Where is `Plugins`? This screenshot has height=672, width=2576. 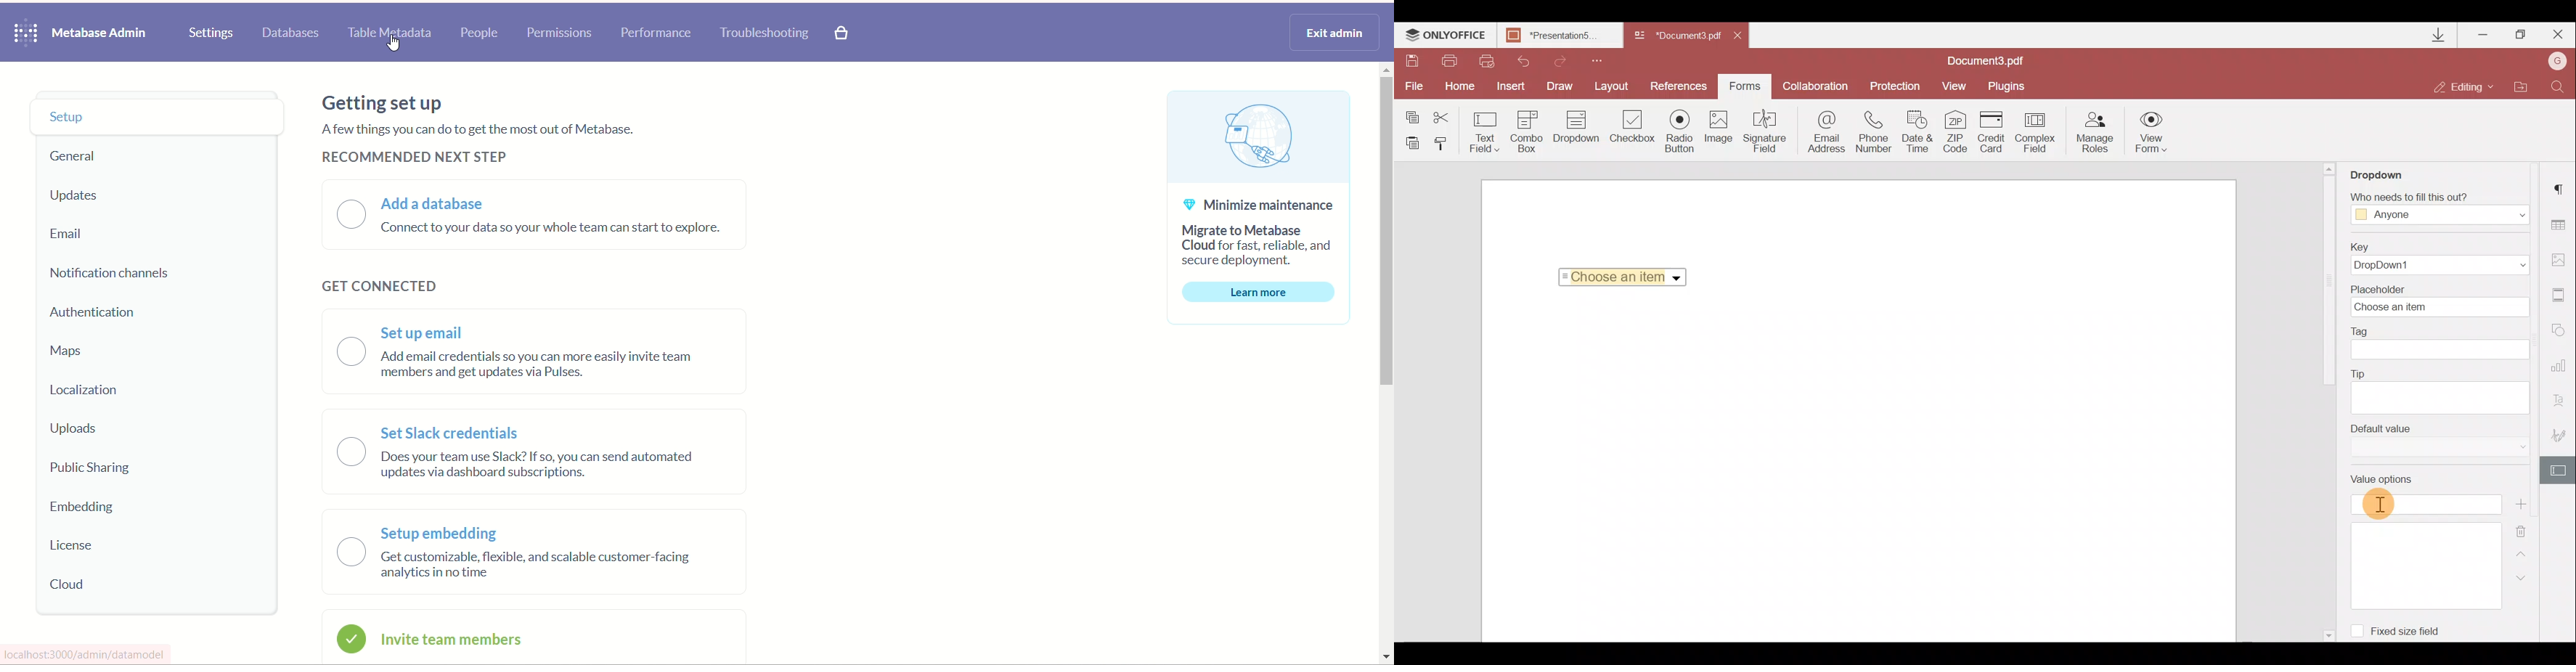
Plugins is located at coordinates (2009, 84).